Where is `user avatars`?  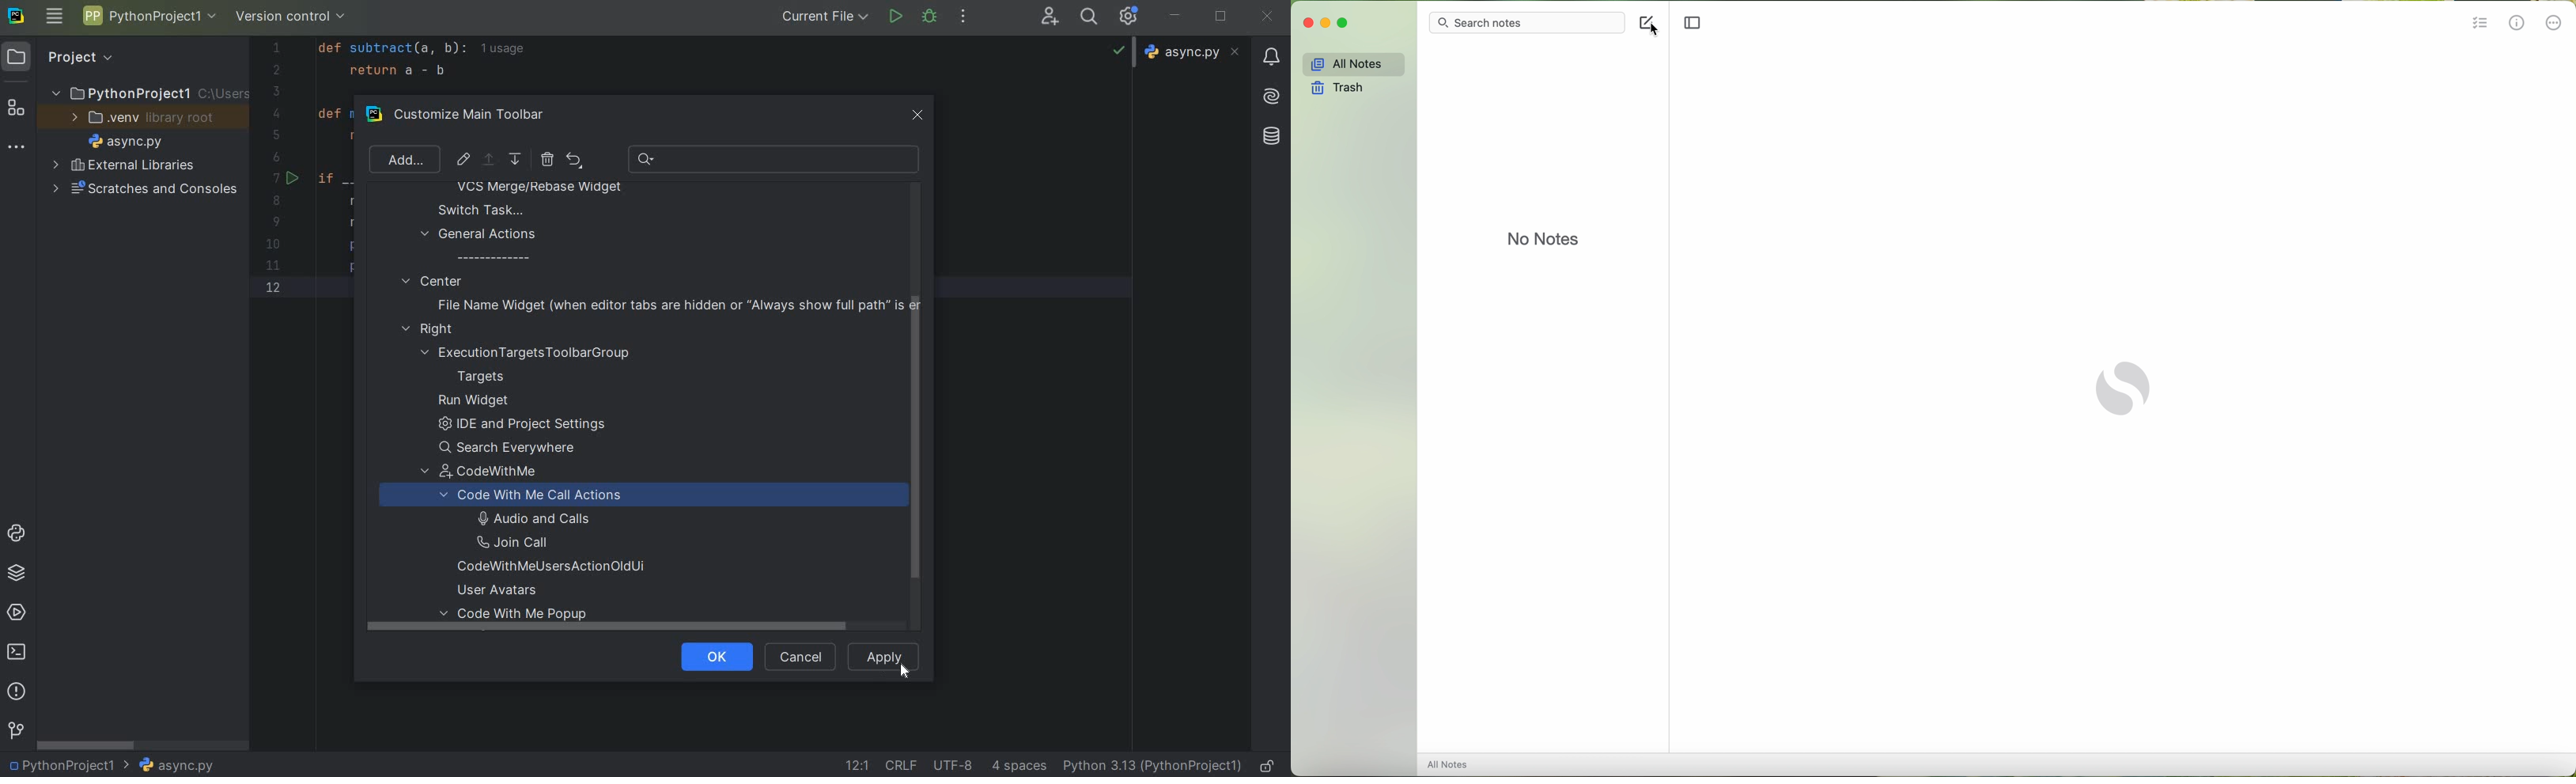 user avatars is located at coordinates (504, 590).